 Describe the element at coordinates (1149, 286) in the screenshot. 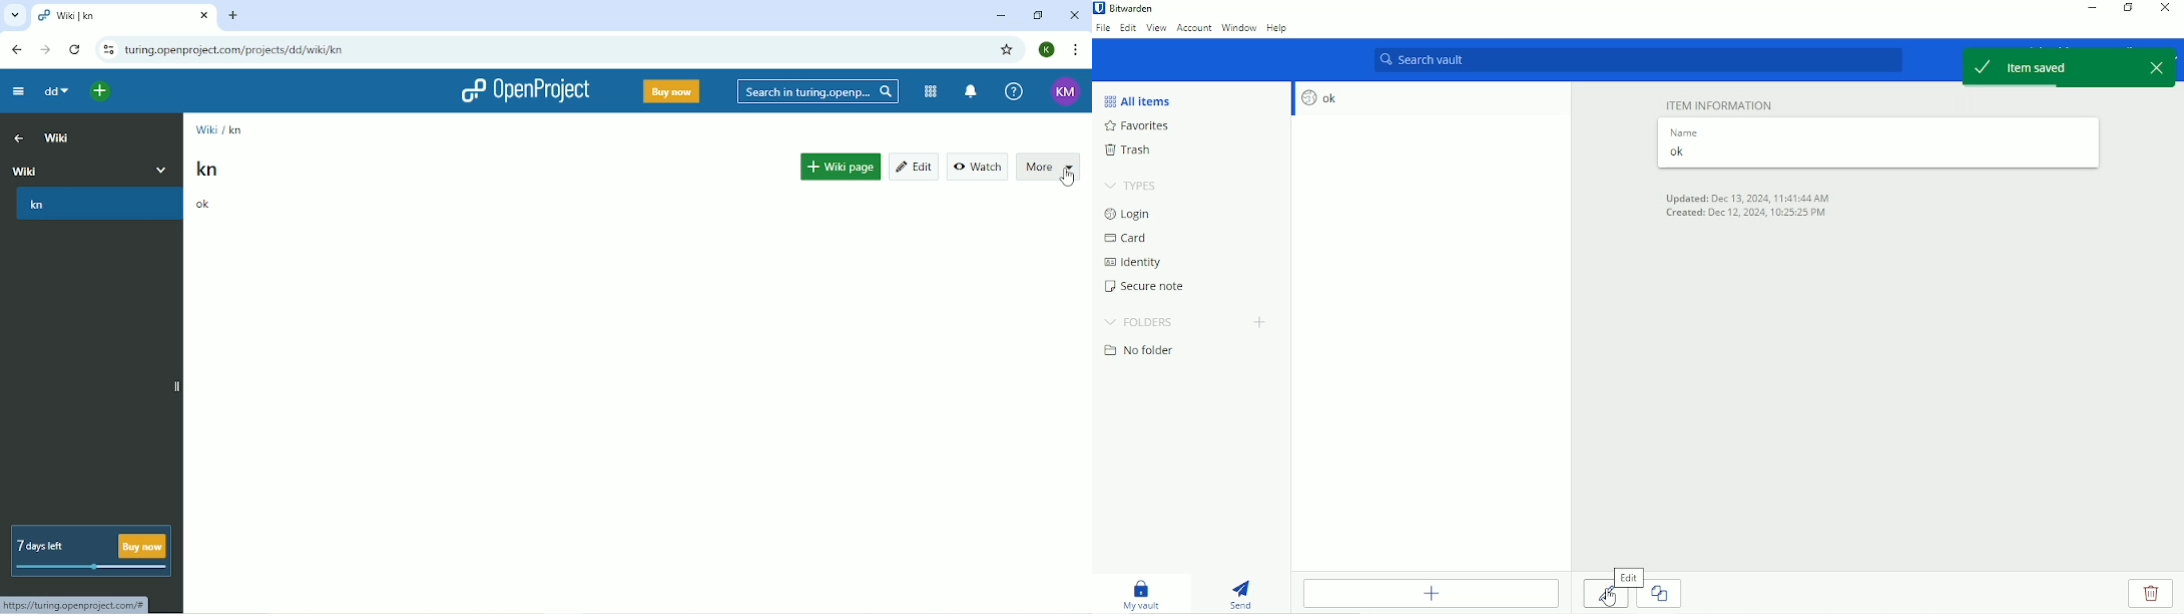

I see `Secure note` at that location.